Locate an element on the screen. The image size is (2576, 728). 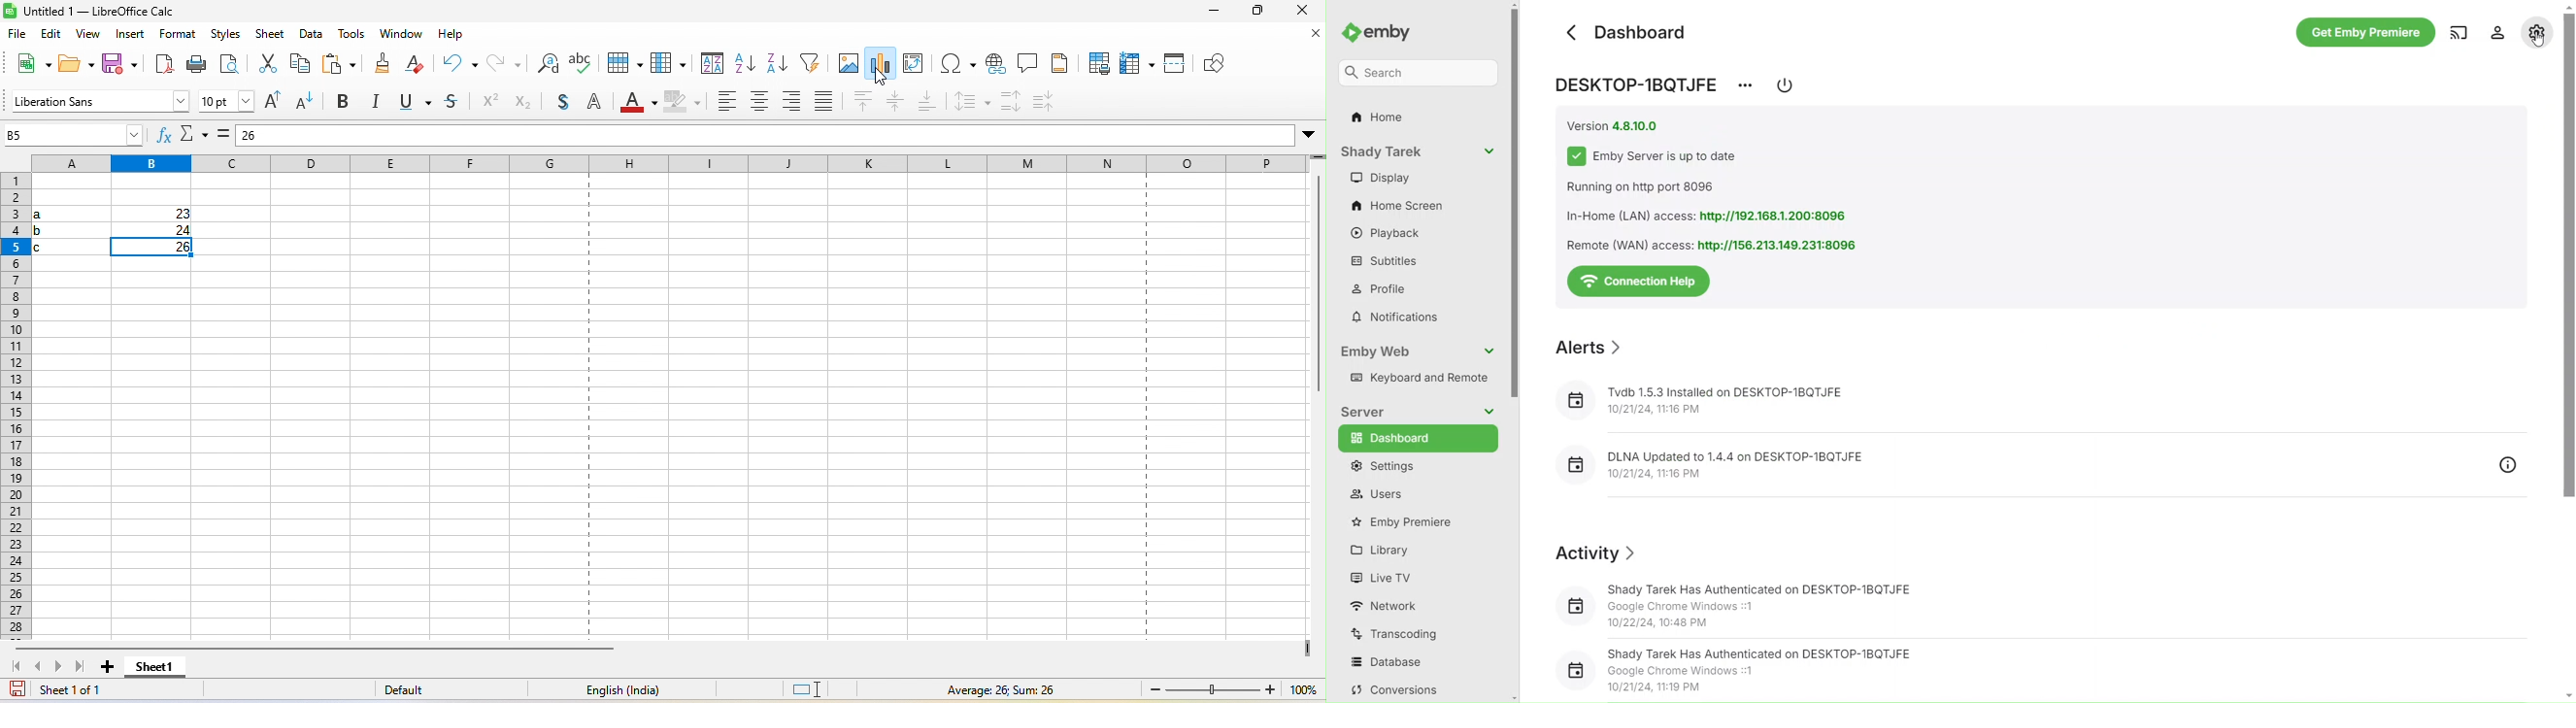
export direct as pdf is located at coordinates (162, 66).